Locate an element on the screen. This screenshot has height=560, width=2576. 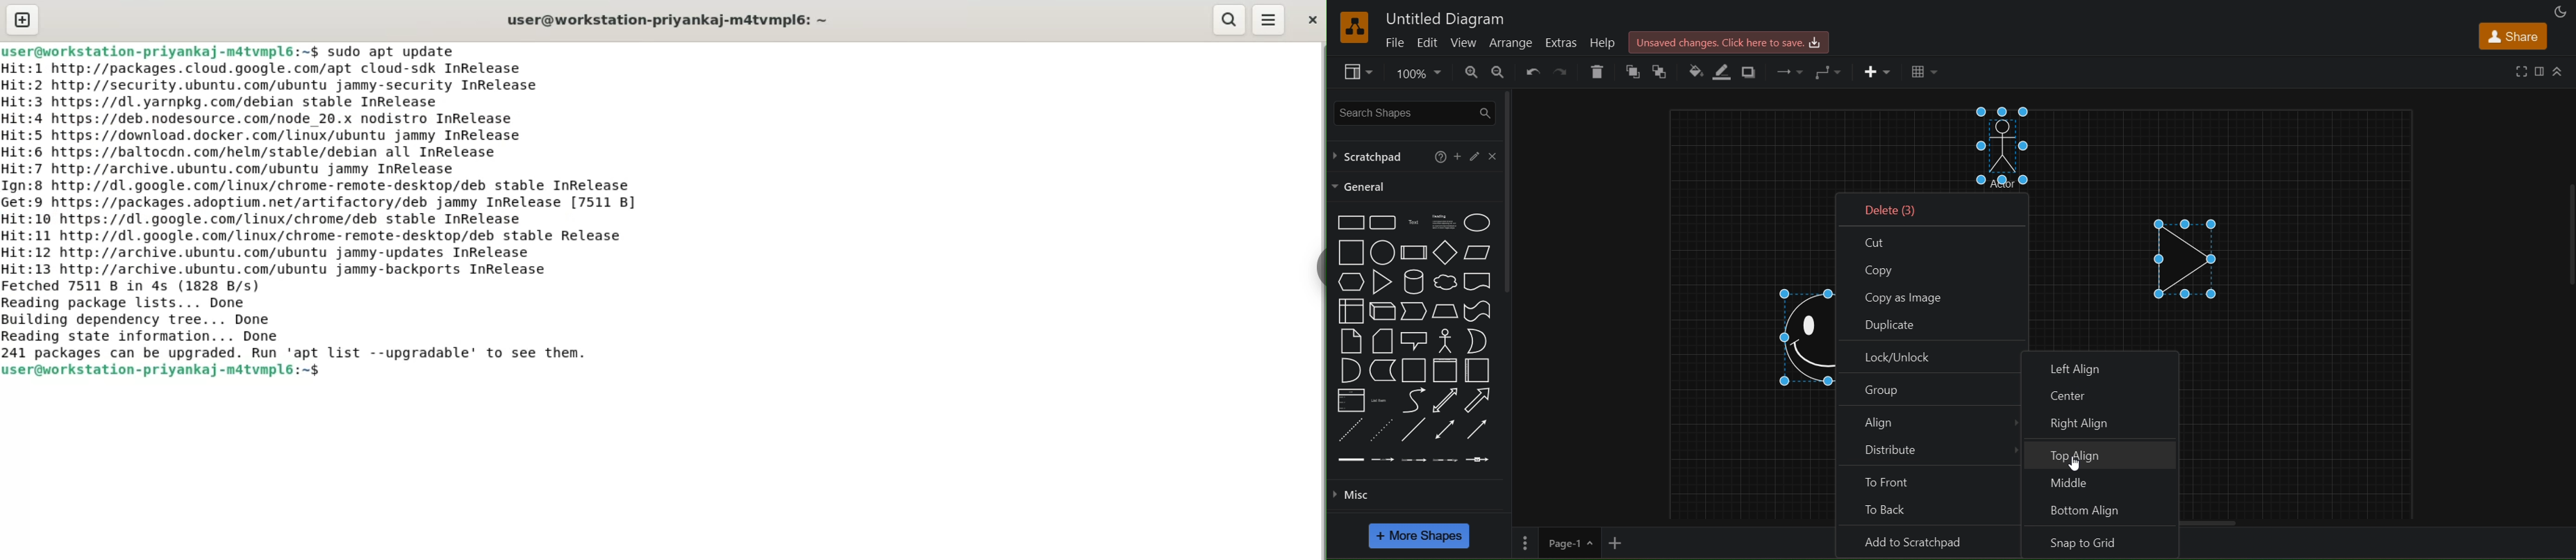
duplicate is located at coordinates (1932, 324).